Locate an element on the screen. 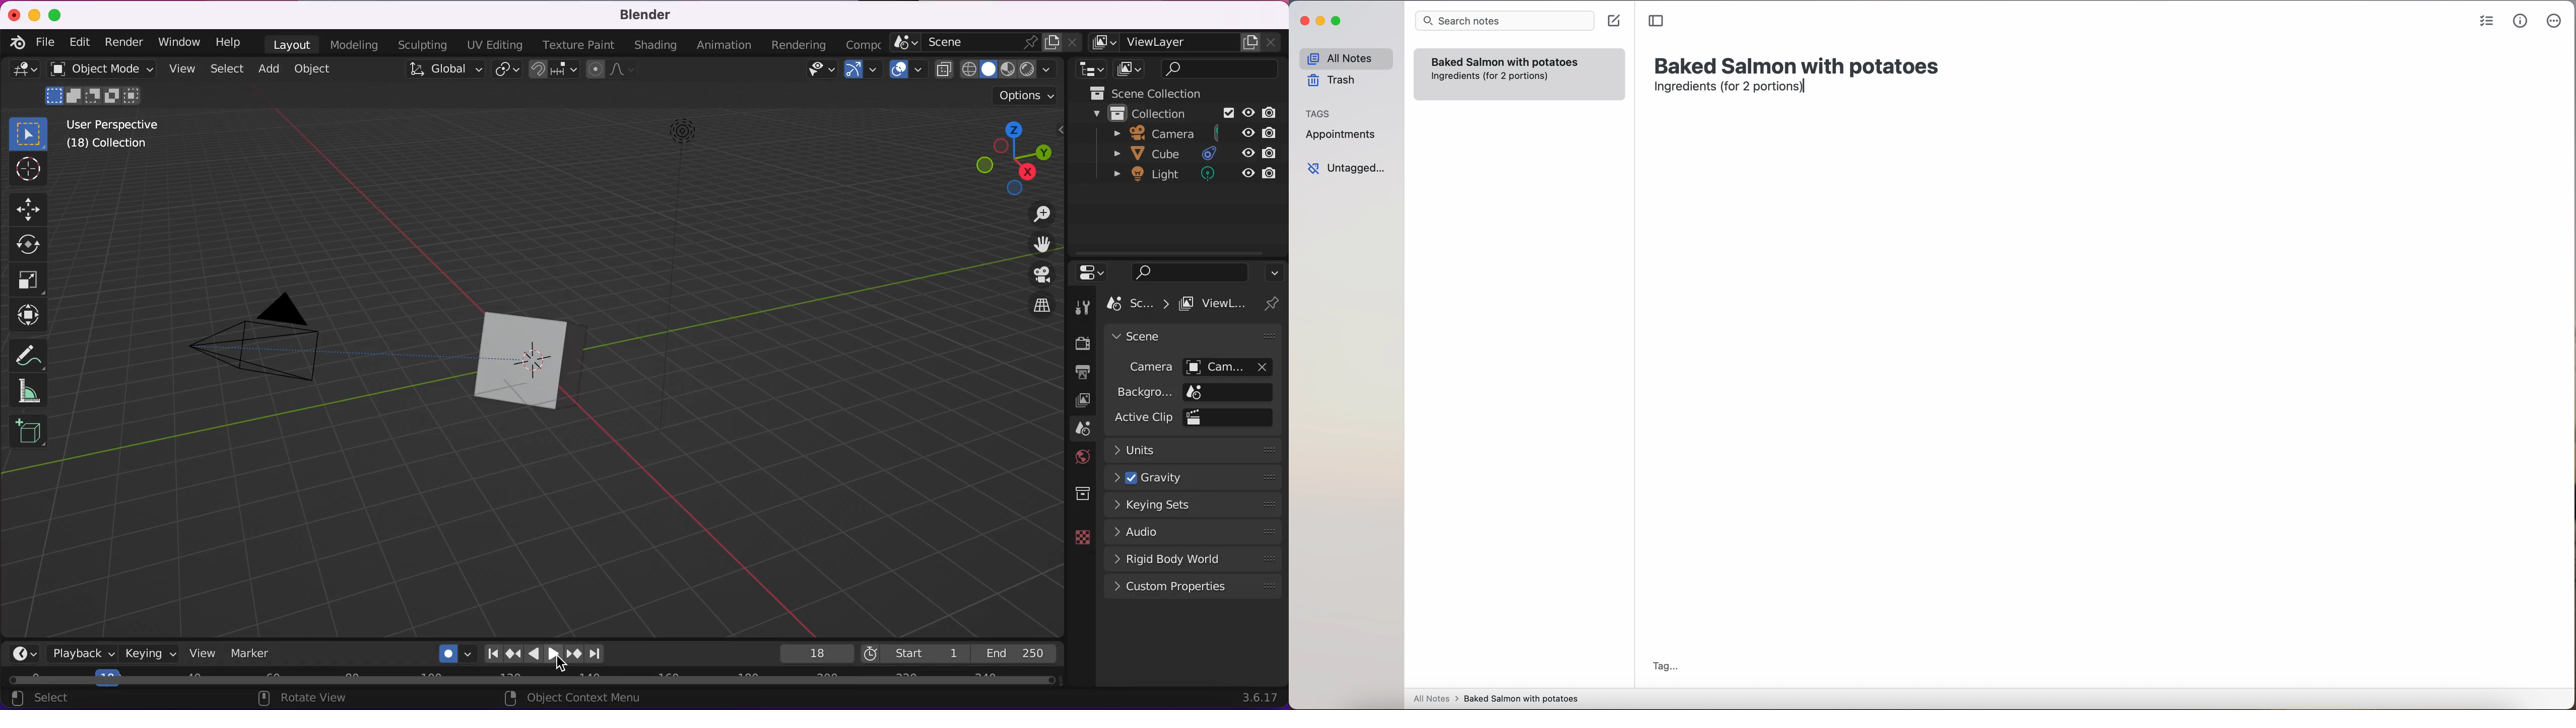 The image size is (2576, 728). camera is located at coordinates (1181, 134).